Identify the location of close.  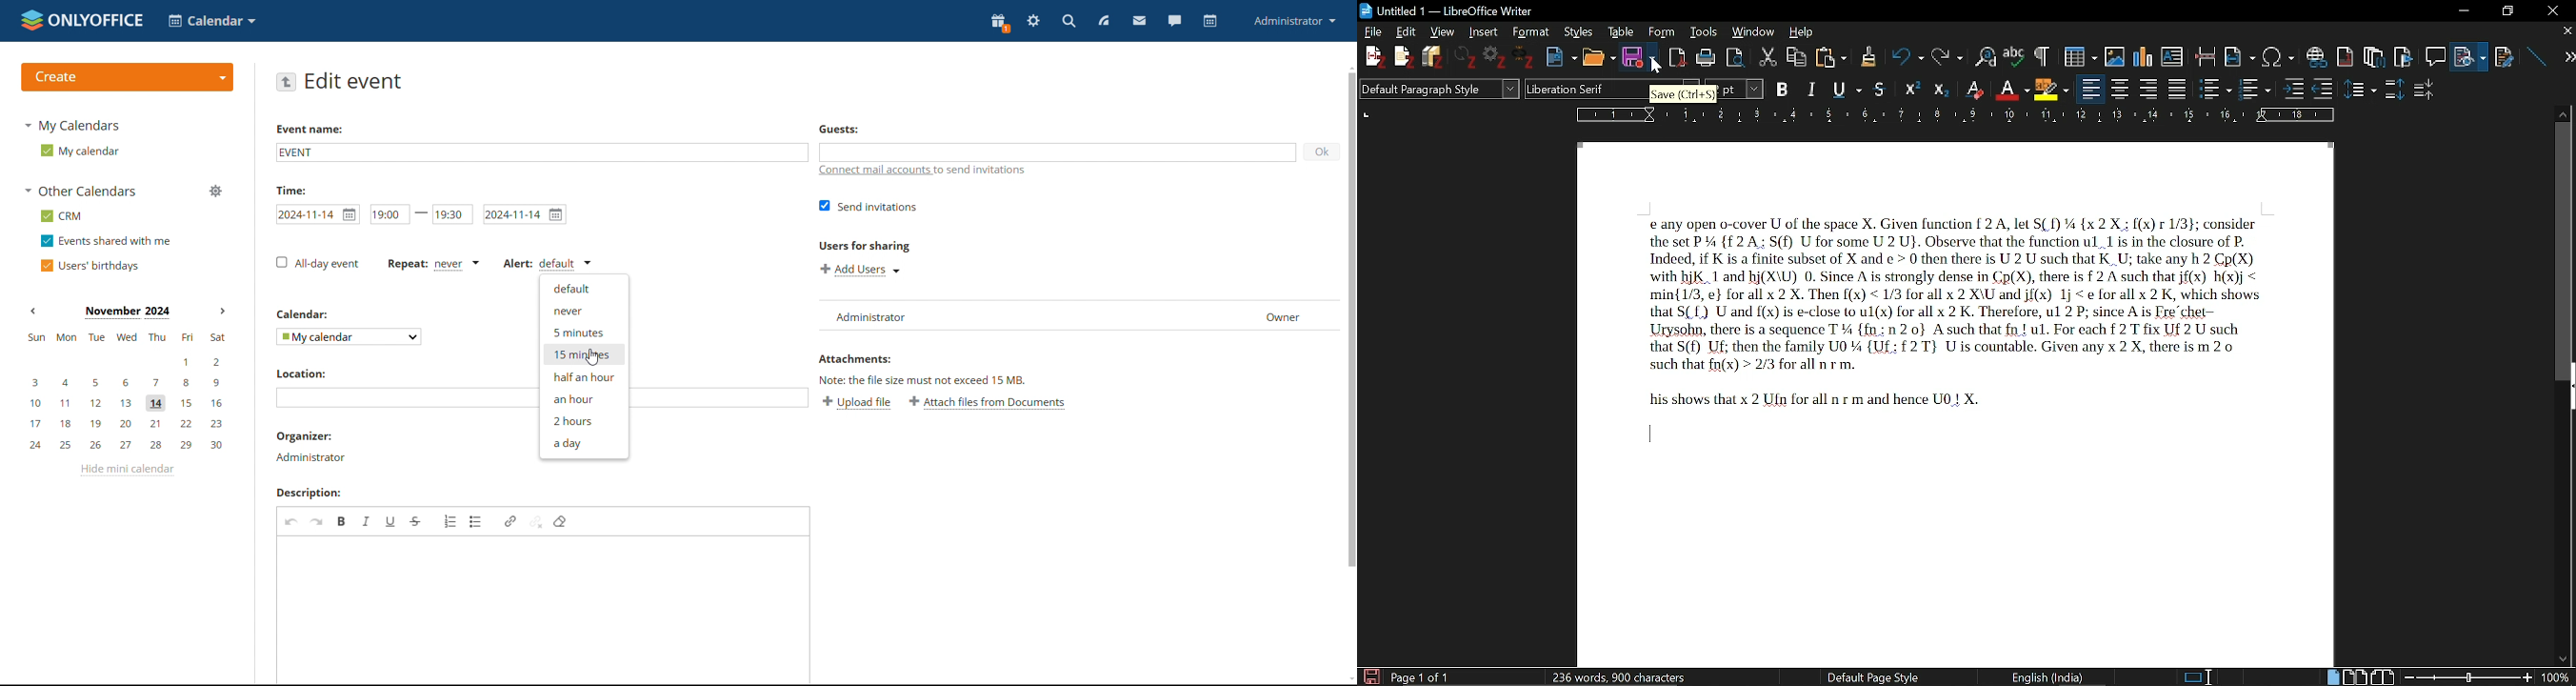
(2553, 10).